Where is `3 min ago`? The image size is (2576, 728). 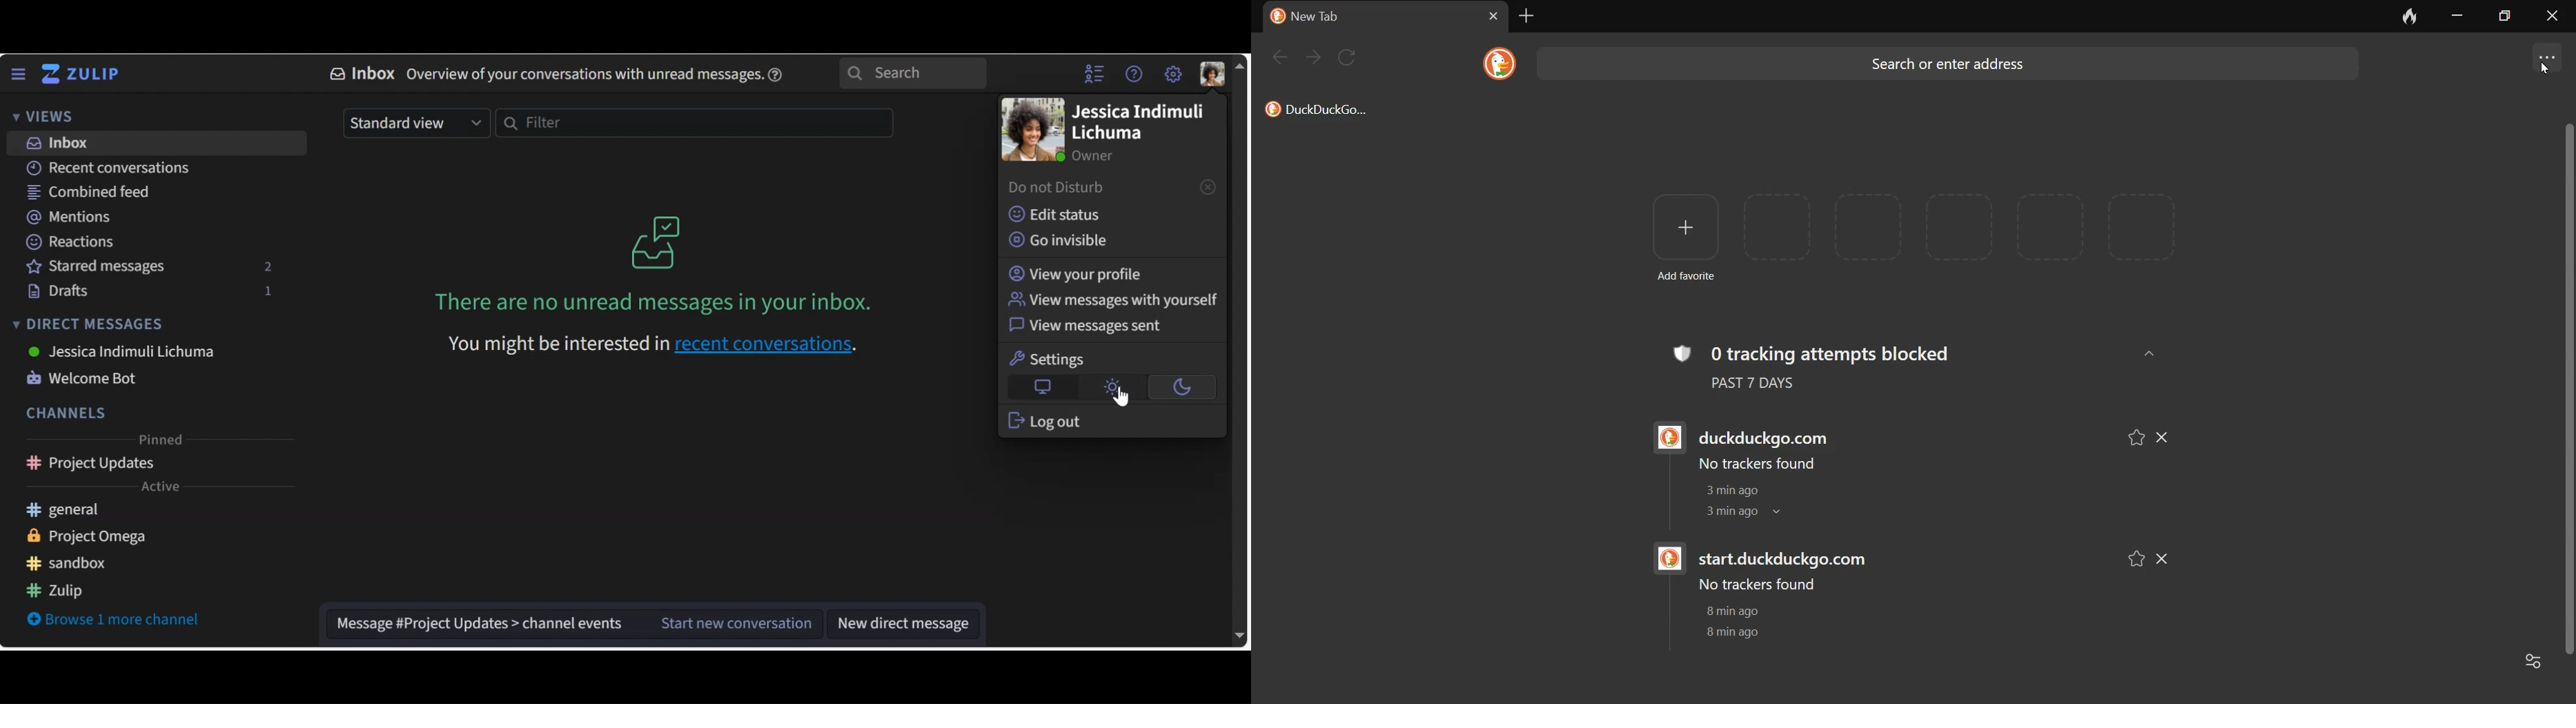 3 min ago is located at coordinates (1728, 491).